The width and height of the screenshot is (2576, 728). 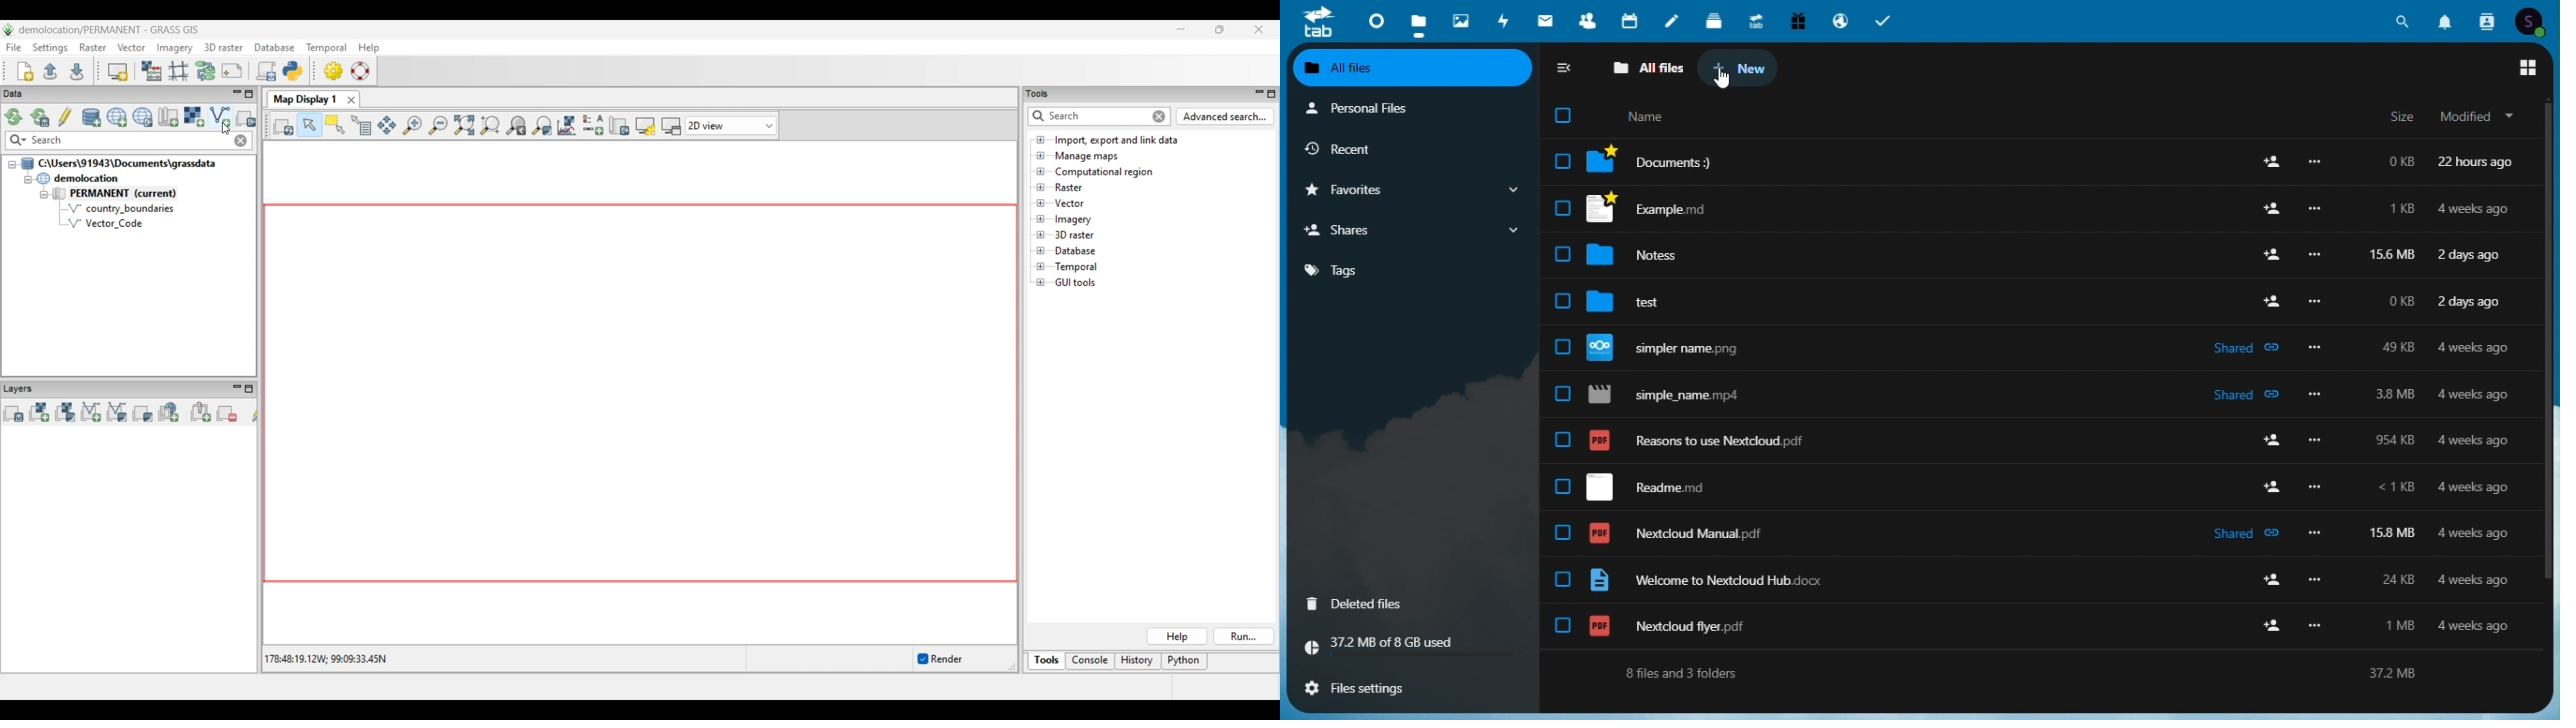 What do you see at coordinates (1245, 637) in the screenshot?
I see `Run` at bounding box center [1245, 637].